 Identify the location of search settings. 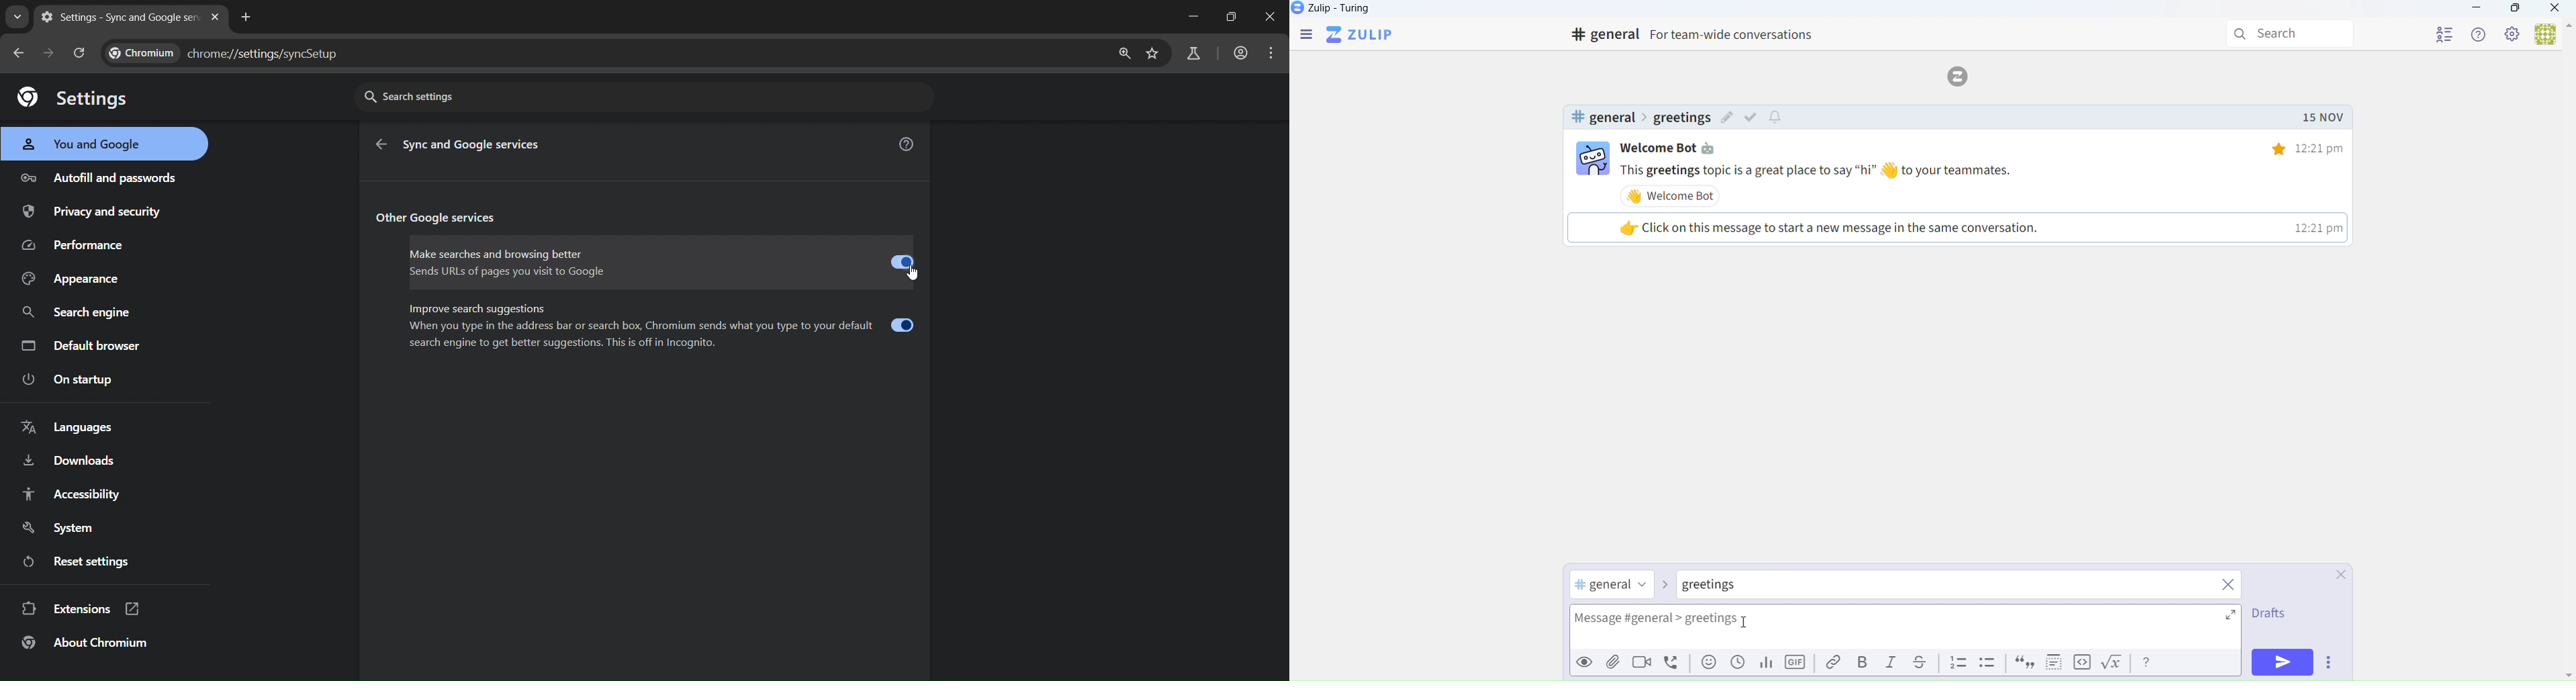
(645, 98).